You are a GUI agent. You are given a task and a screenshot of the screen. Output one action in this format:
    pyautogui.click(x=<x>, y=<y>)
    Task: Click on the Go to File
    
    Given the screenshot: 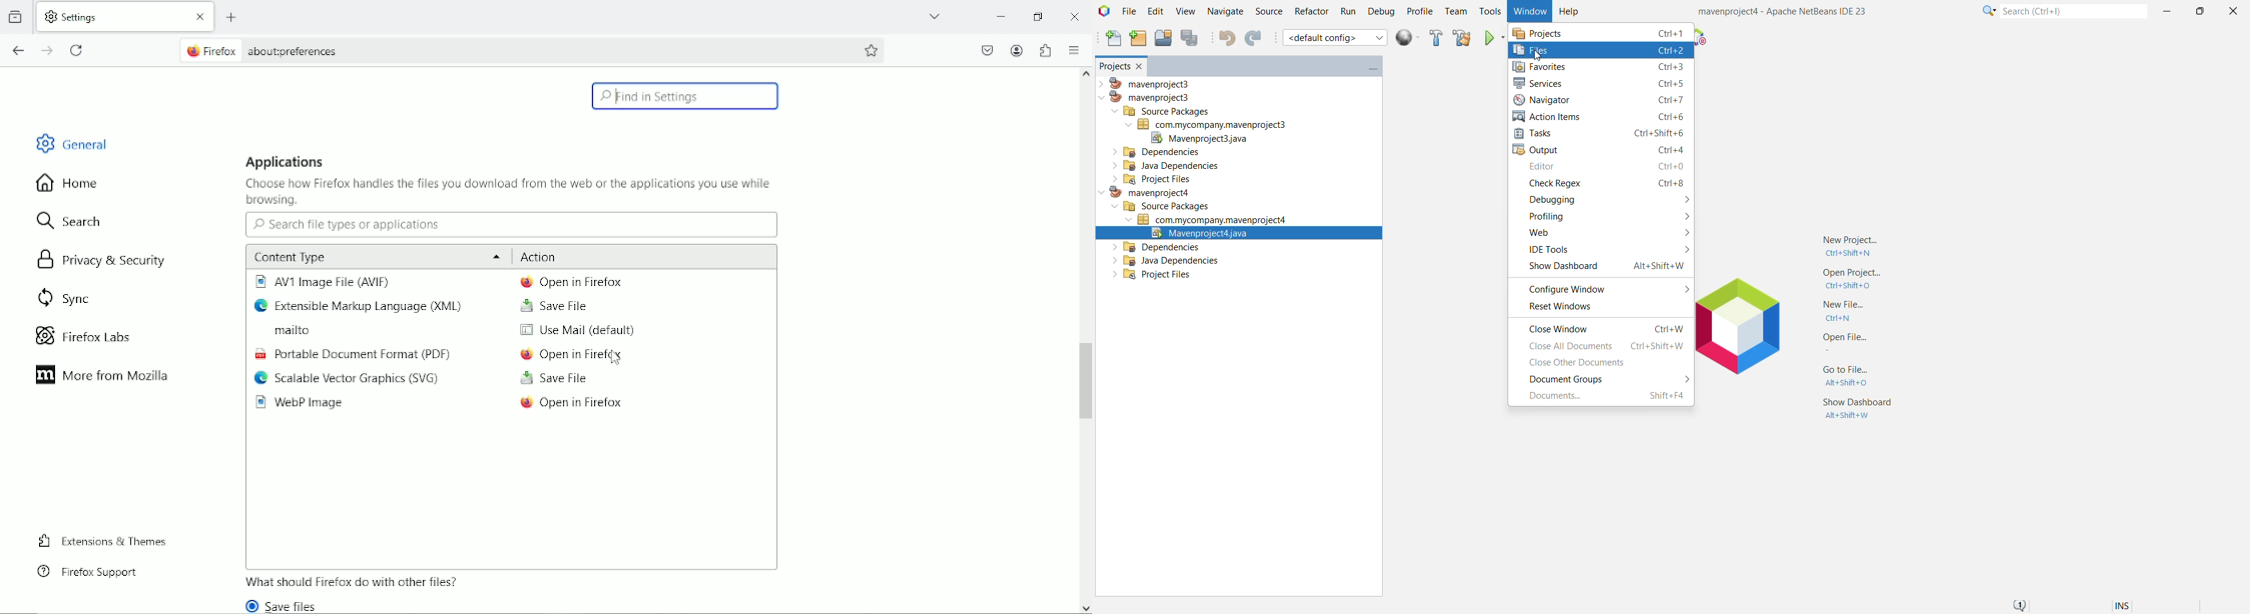 What is the action you would take?
    pyautogui.click(x=1845, y=374)
    